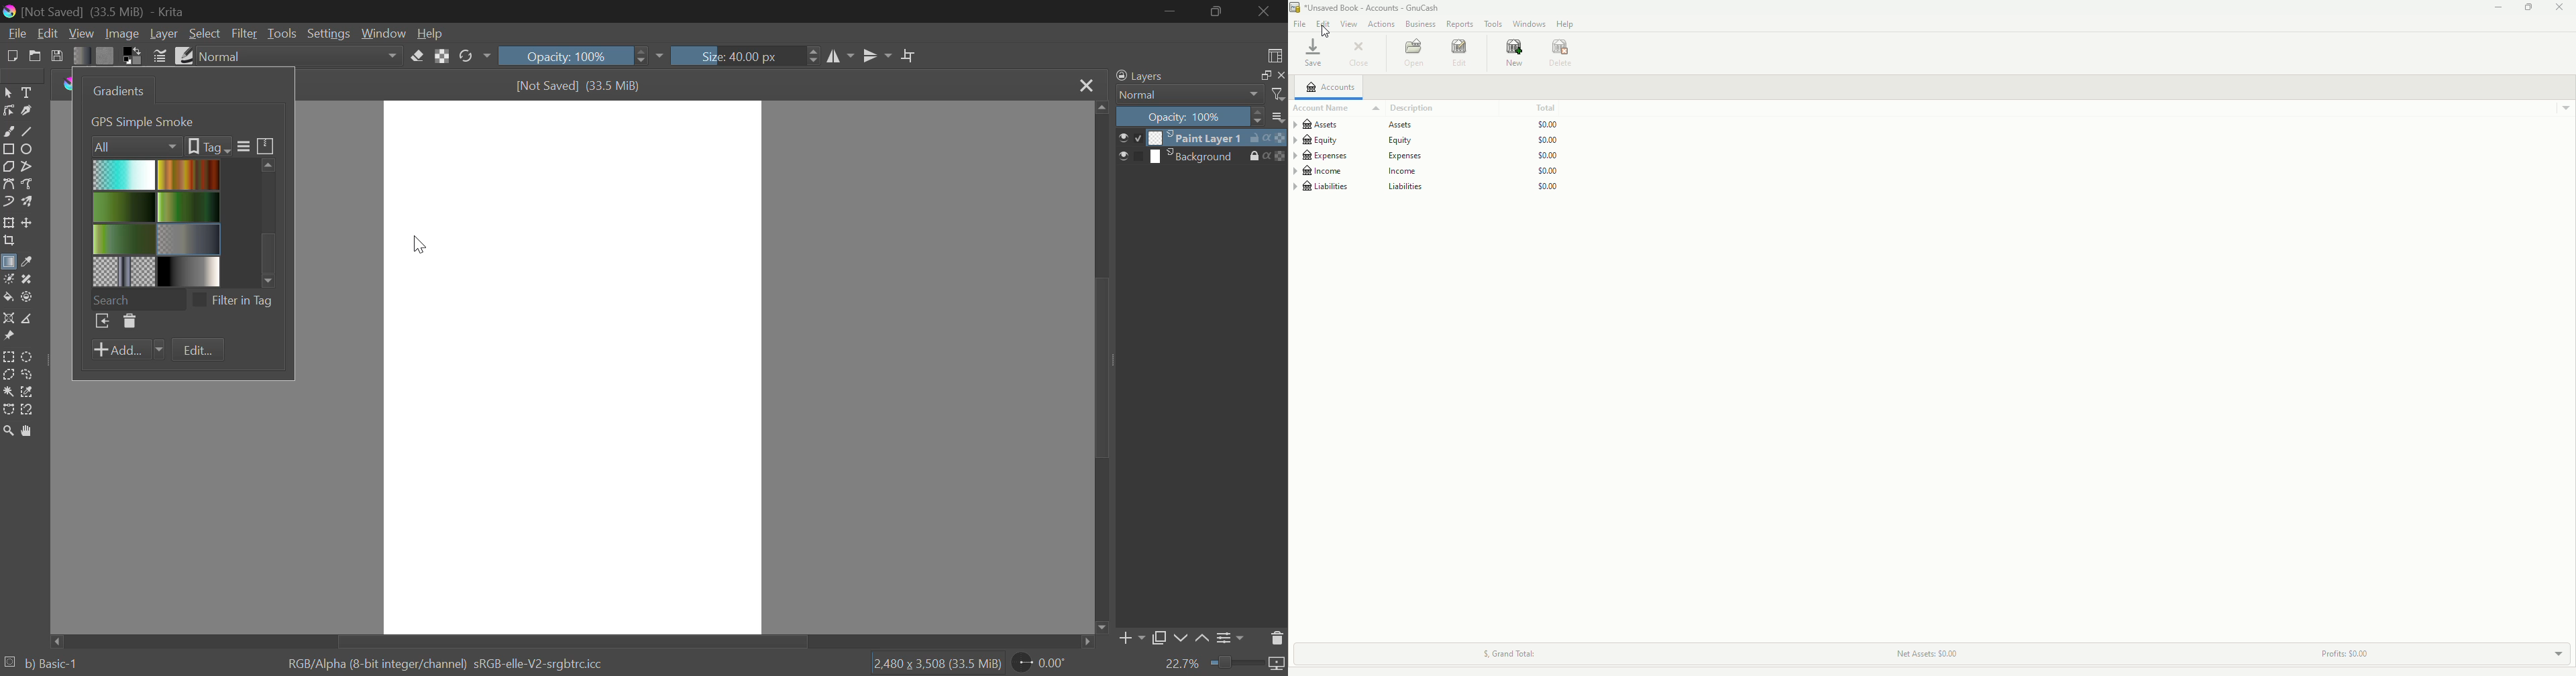 The height and width of the screenshot is (700, 2576). Describe the element at coordinates (102, 323) in the screenshot. I see `Import resource` at that location.